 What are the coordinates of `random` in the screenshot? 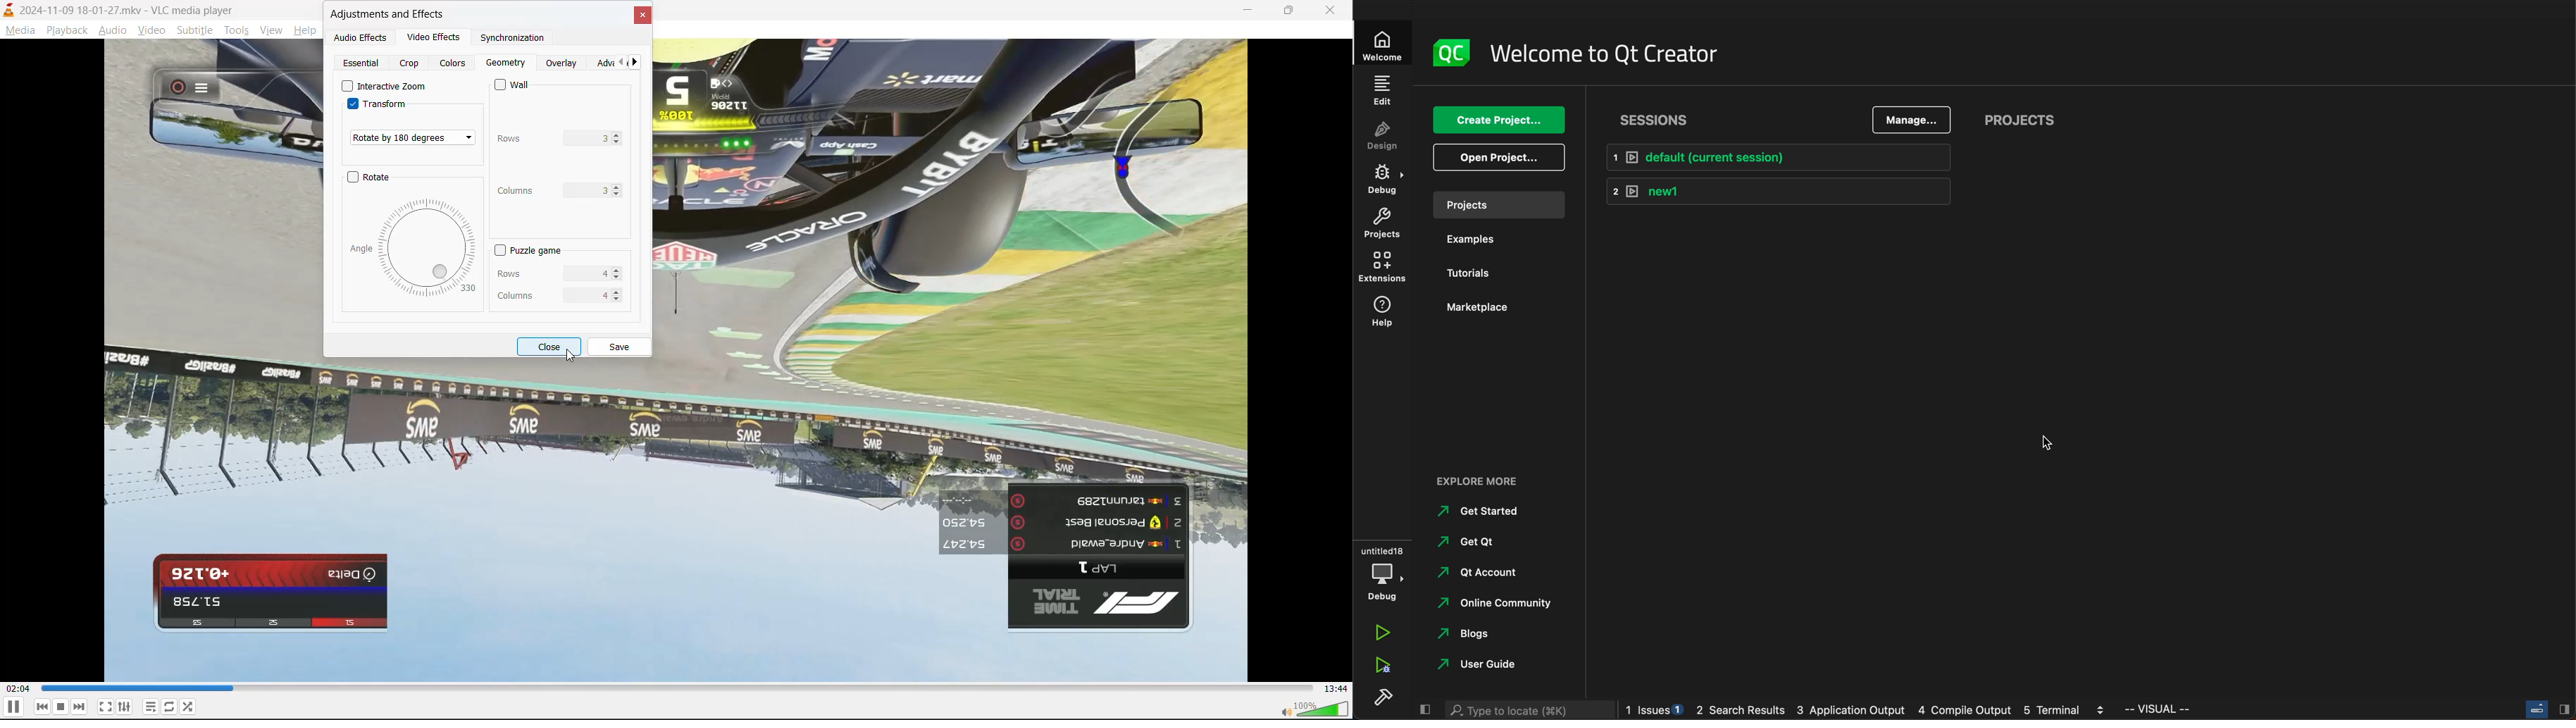 It's located at (189, 706).